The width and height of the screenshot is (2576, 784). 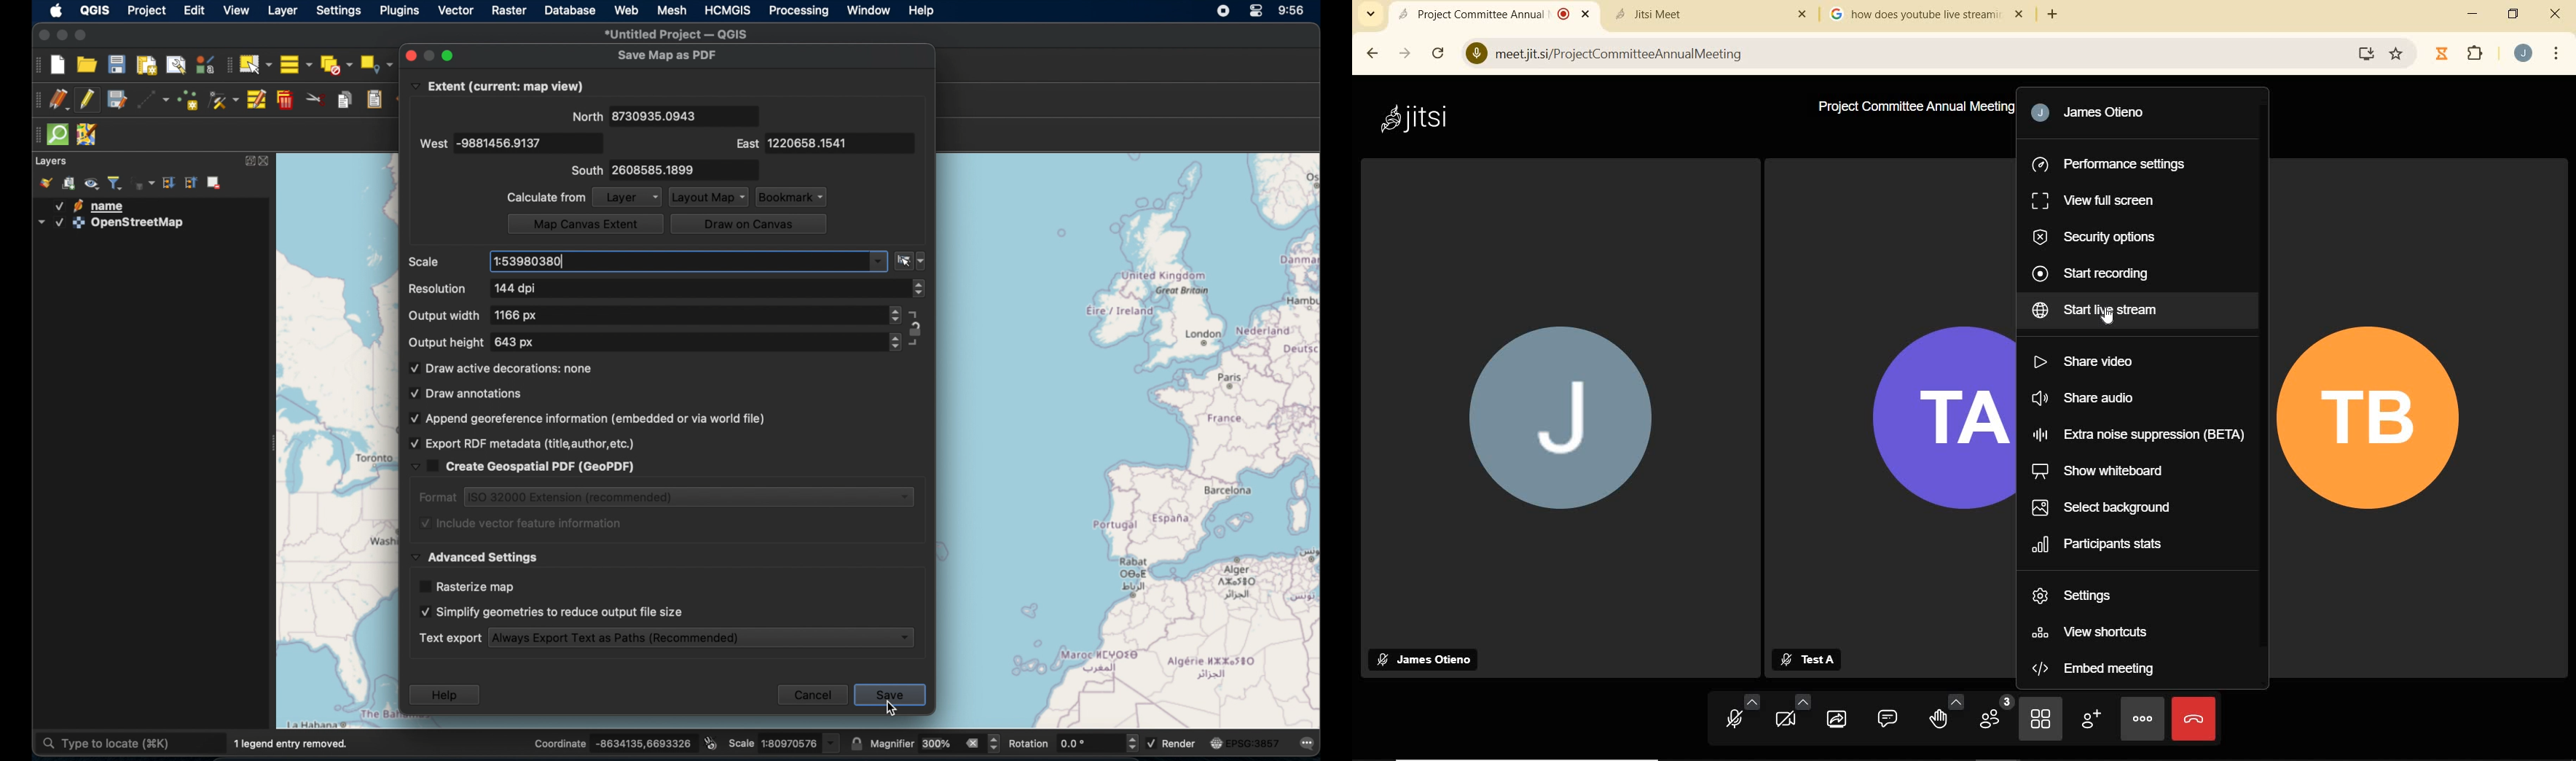 I want to click on help, so click(x=923, y=11).